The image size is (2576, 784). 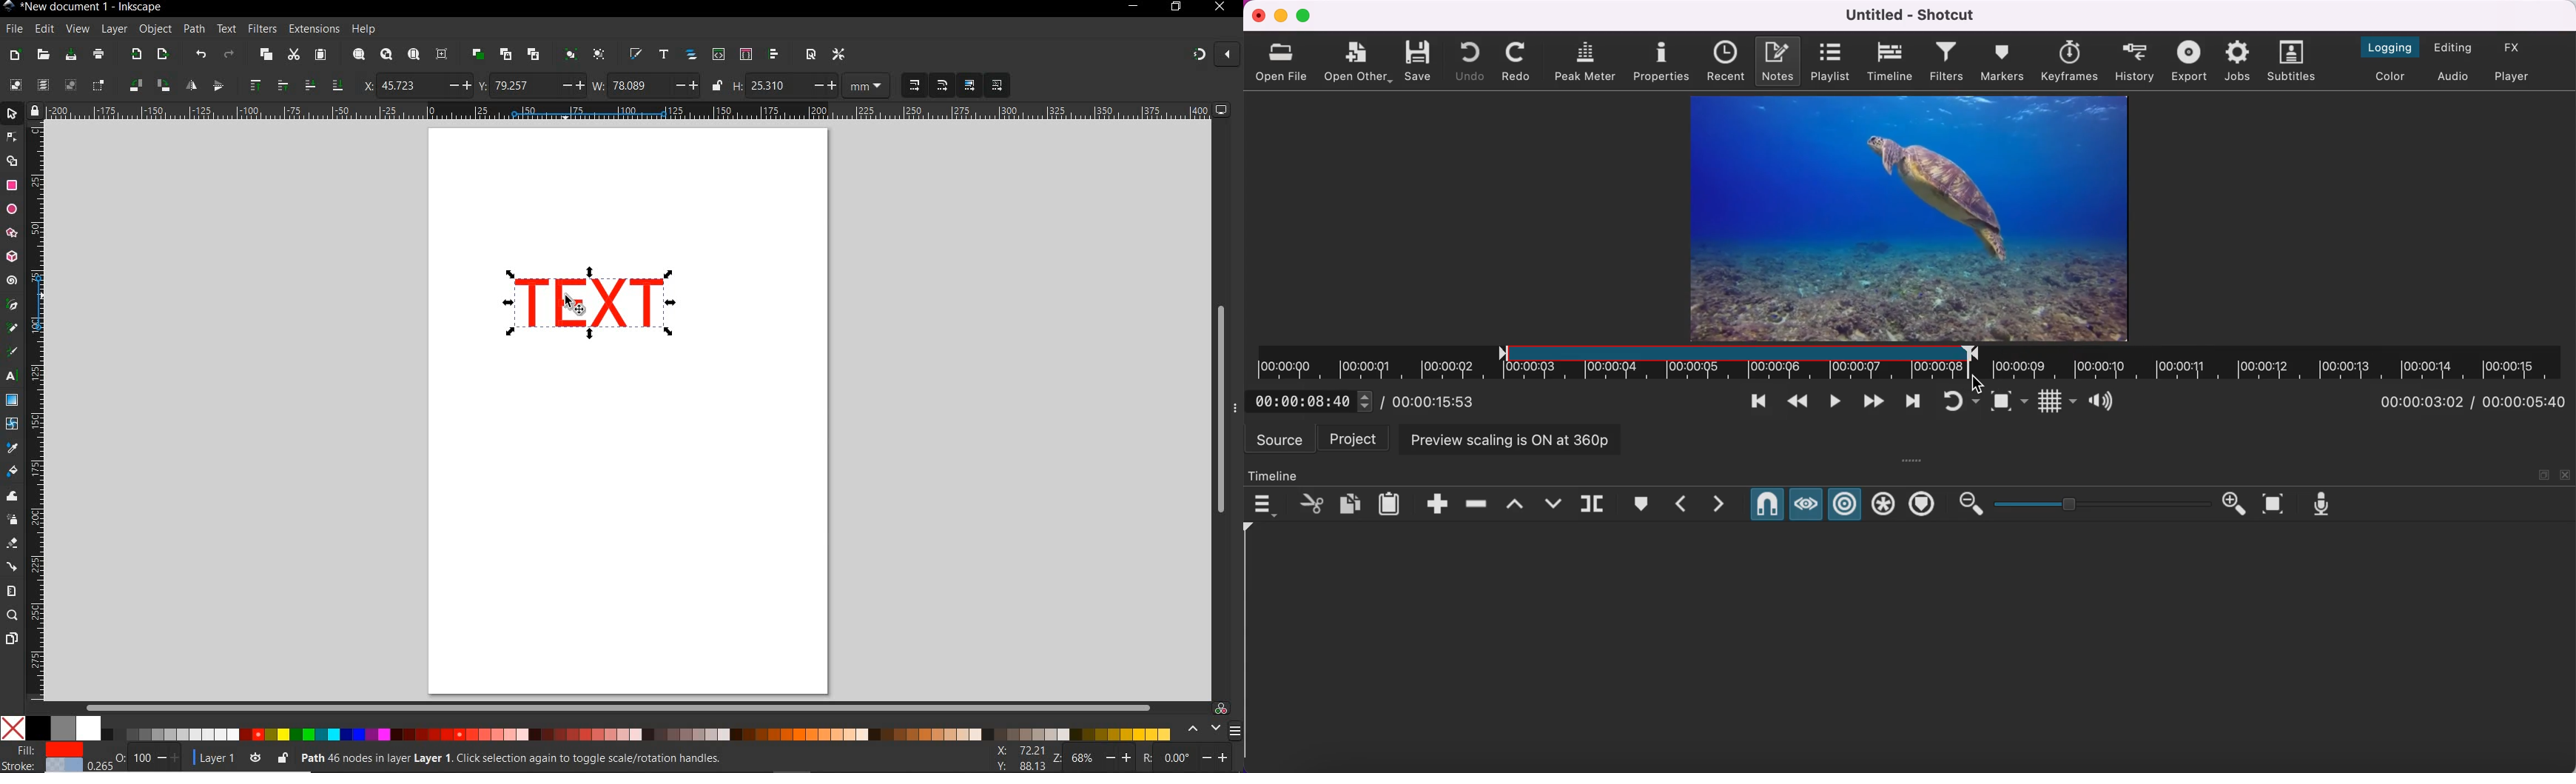 I want to click on previous marker, so click(x=1681, y=504).